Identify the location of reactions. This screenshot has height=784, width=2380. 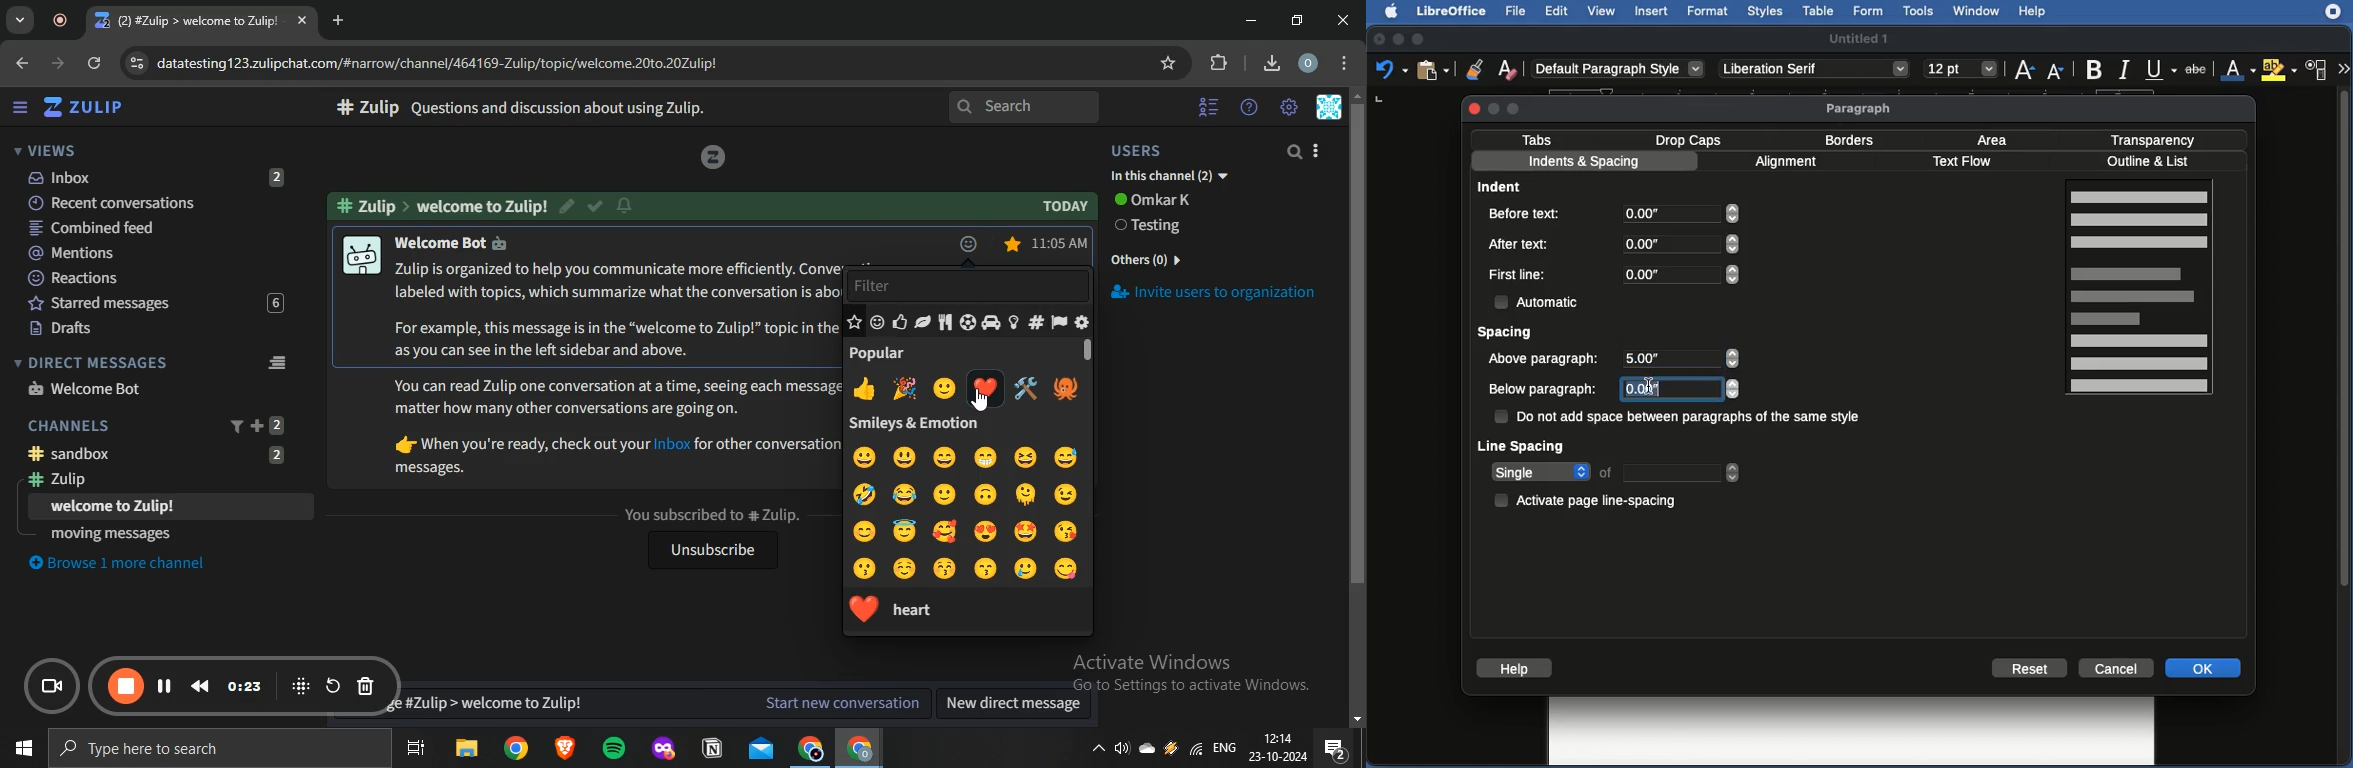
(154, 279).